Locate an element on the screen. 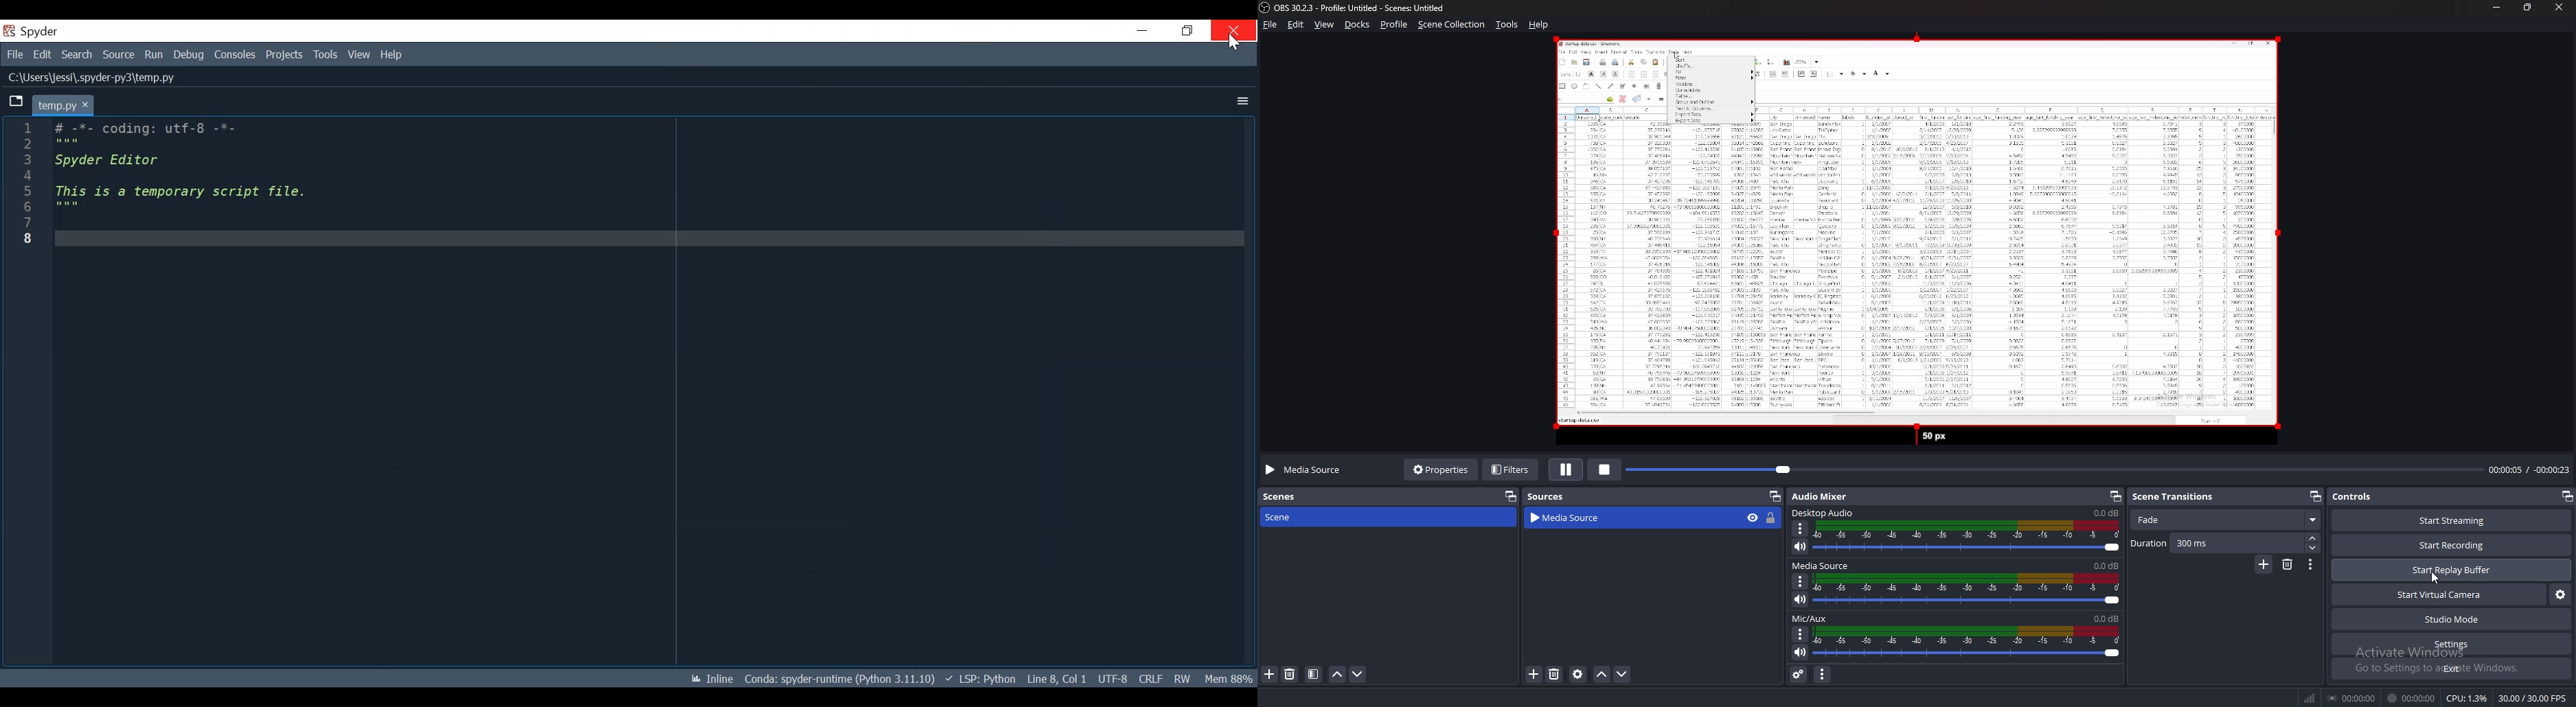  delete transition is located at coordinates (2288, 565).